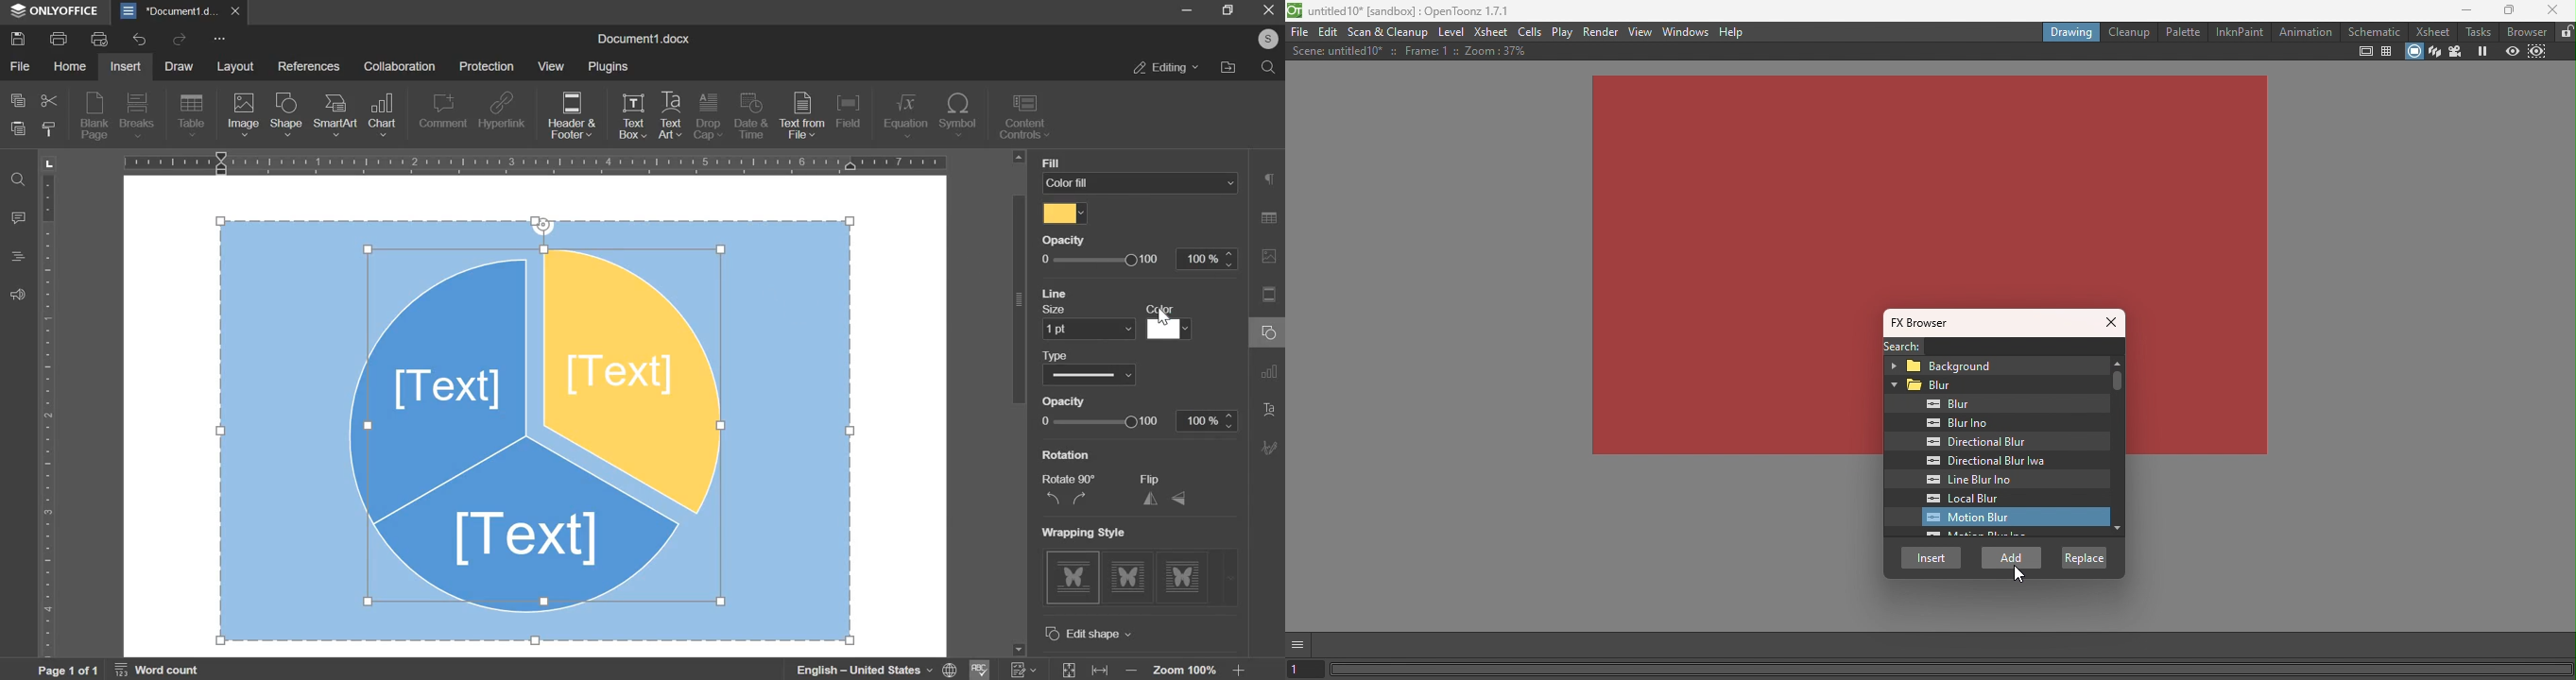 The width and height of the screenshot is (2576, 700). I want to click on line, so click(1061, 293).